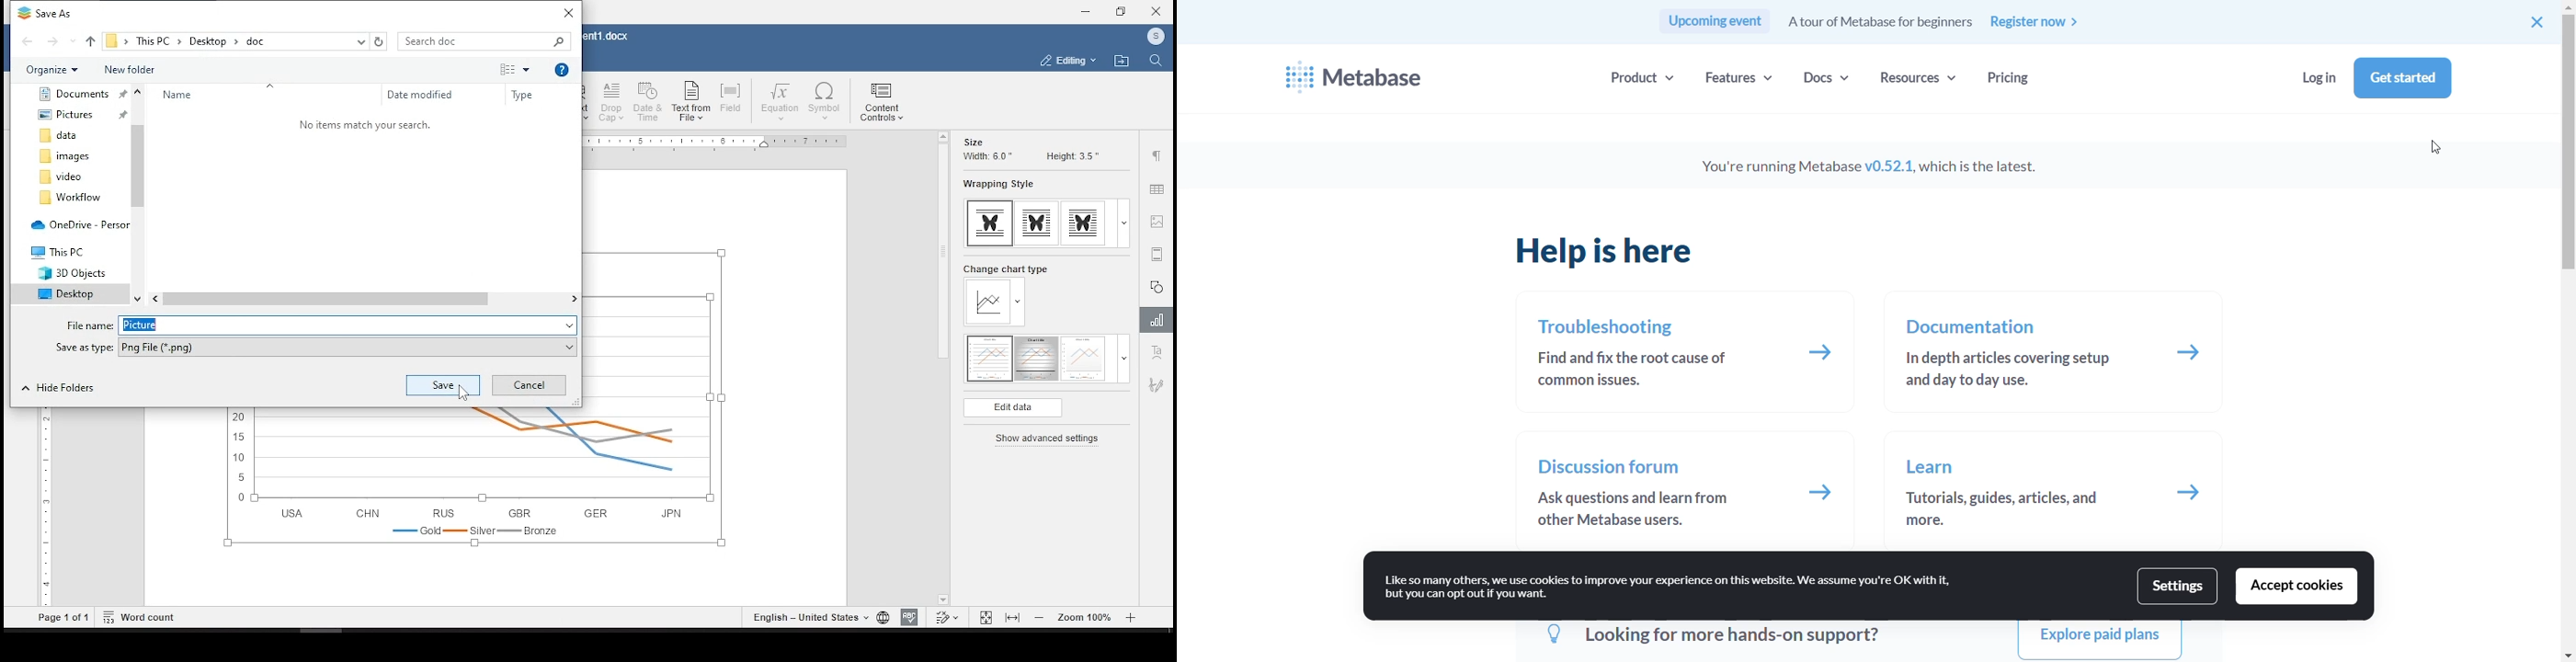  I want to click on ask question and learn from other metabase users, so click(1625, 510).